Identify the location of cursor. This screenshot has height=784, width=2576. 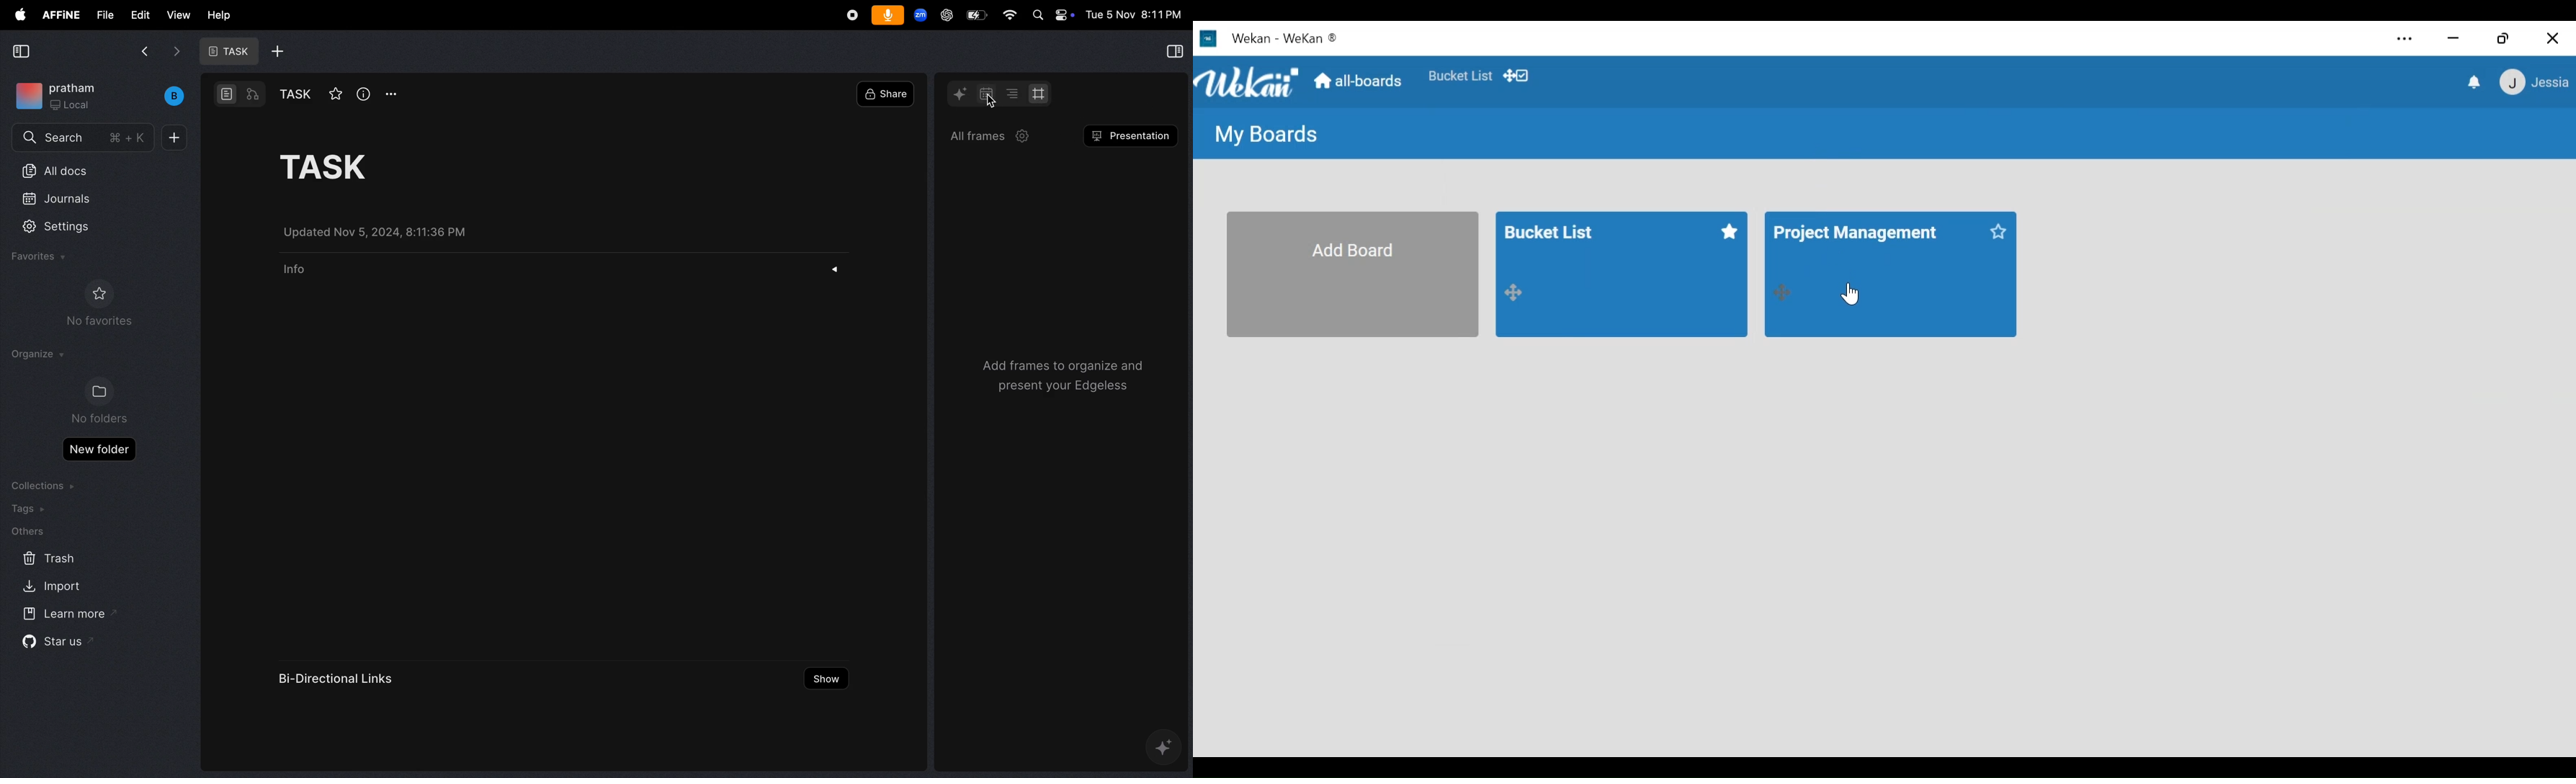
(988, 103).